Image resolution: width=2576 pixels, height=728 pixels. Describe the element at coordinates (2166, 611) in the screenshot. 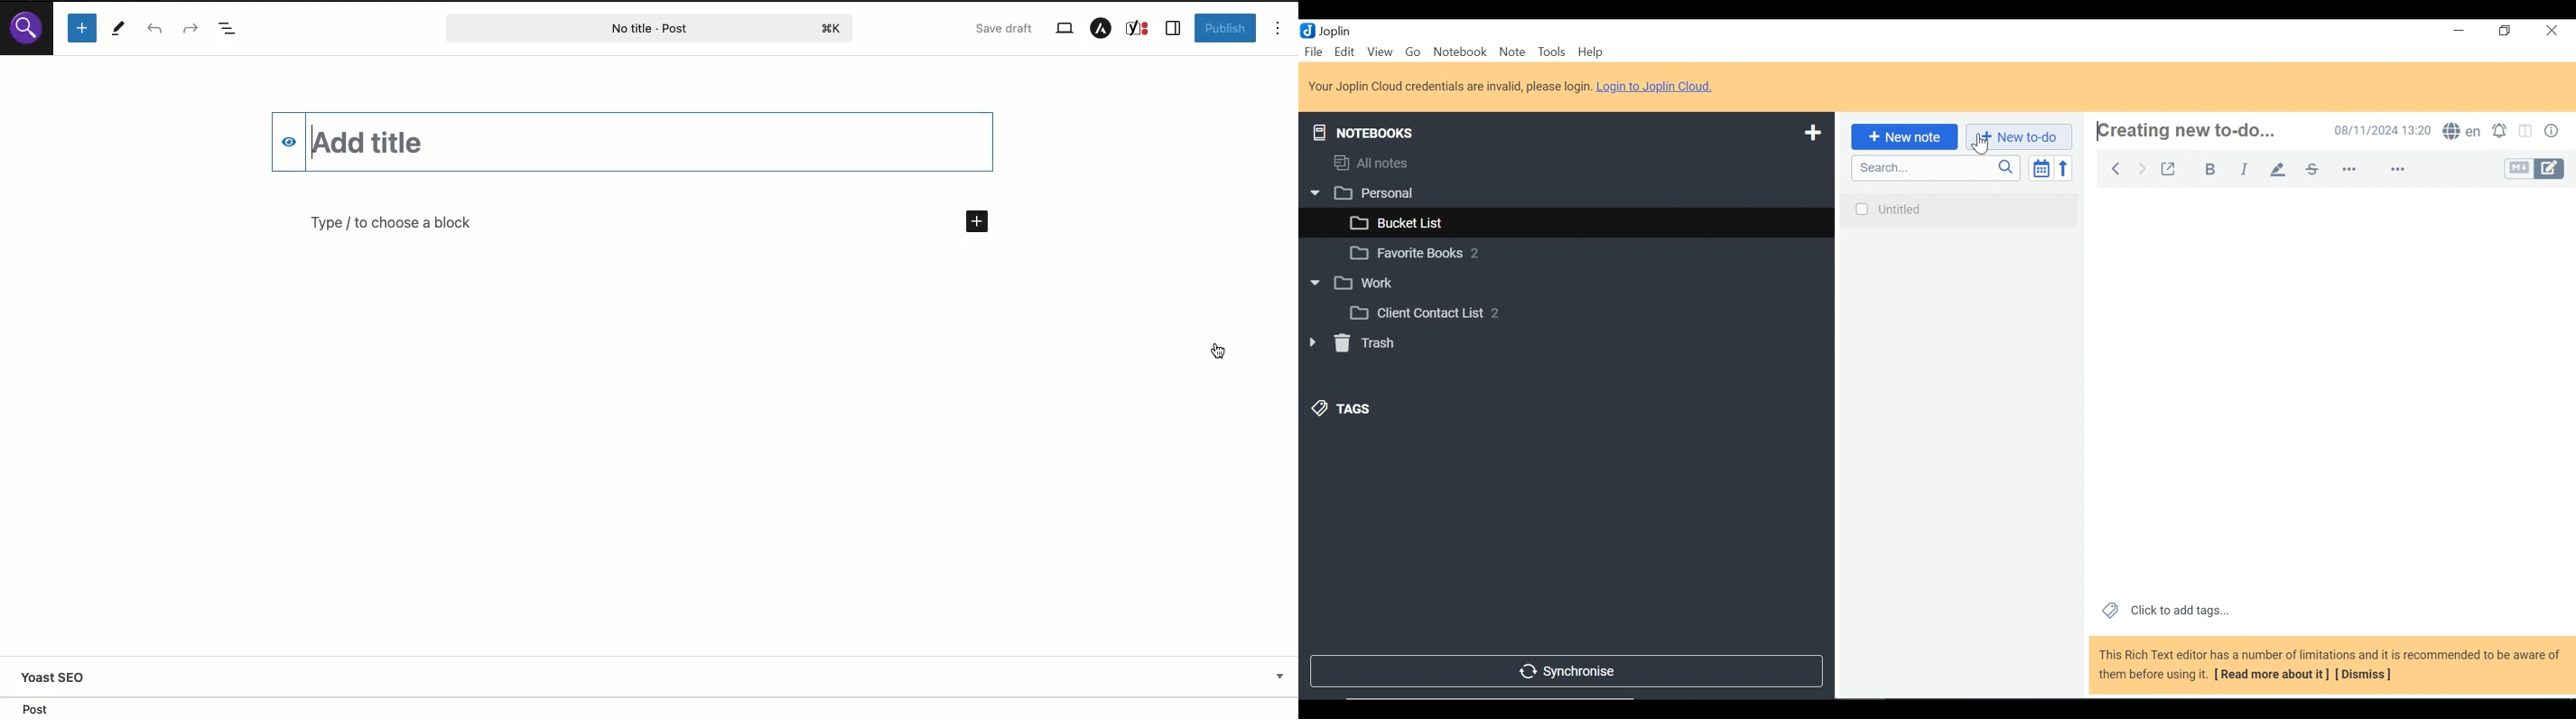

I see `Click to add tags` at that location.